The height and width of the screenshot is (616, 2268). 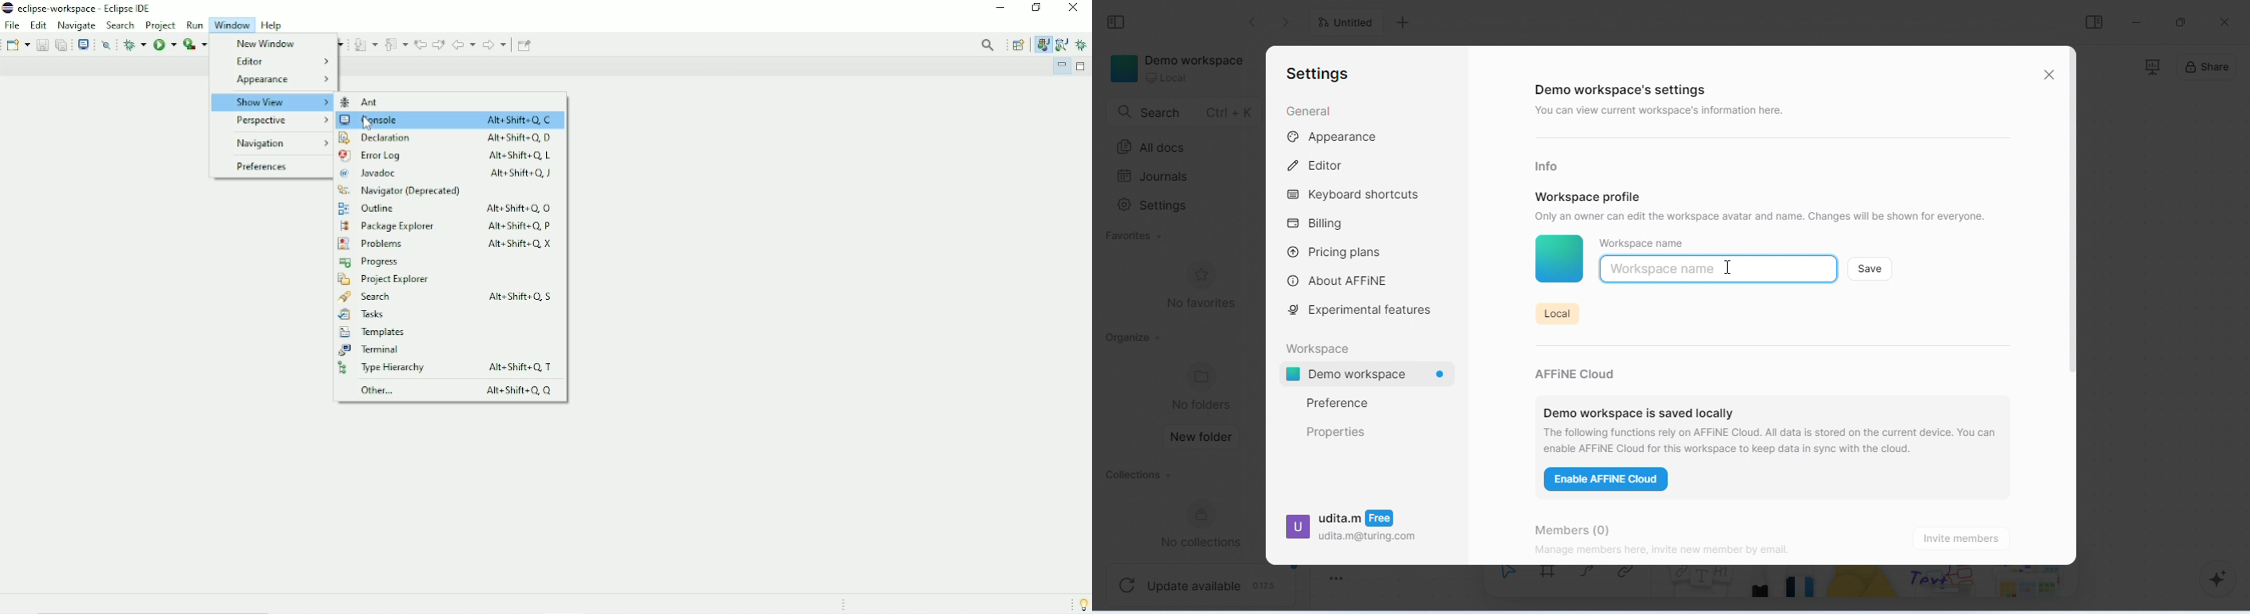 I want to click on link, so click(x=1632, y=579).